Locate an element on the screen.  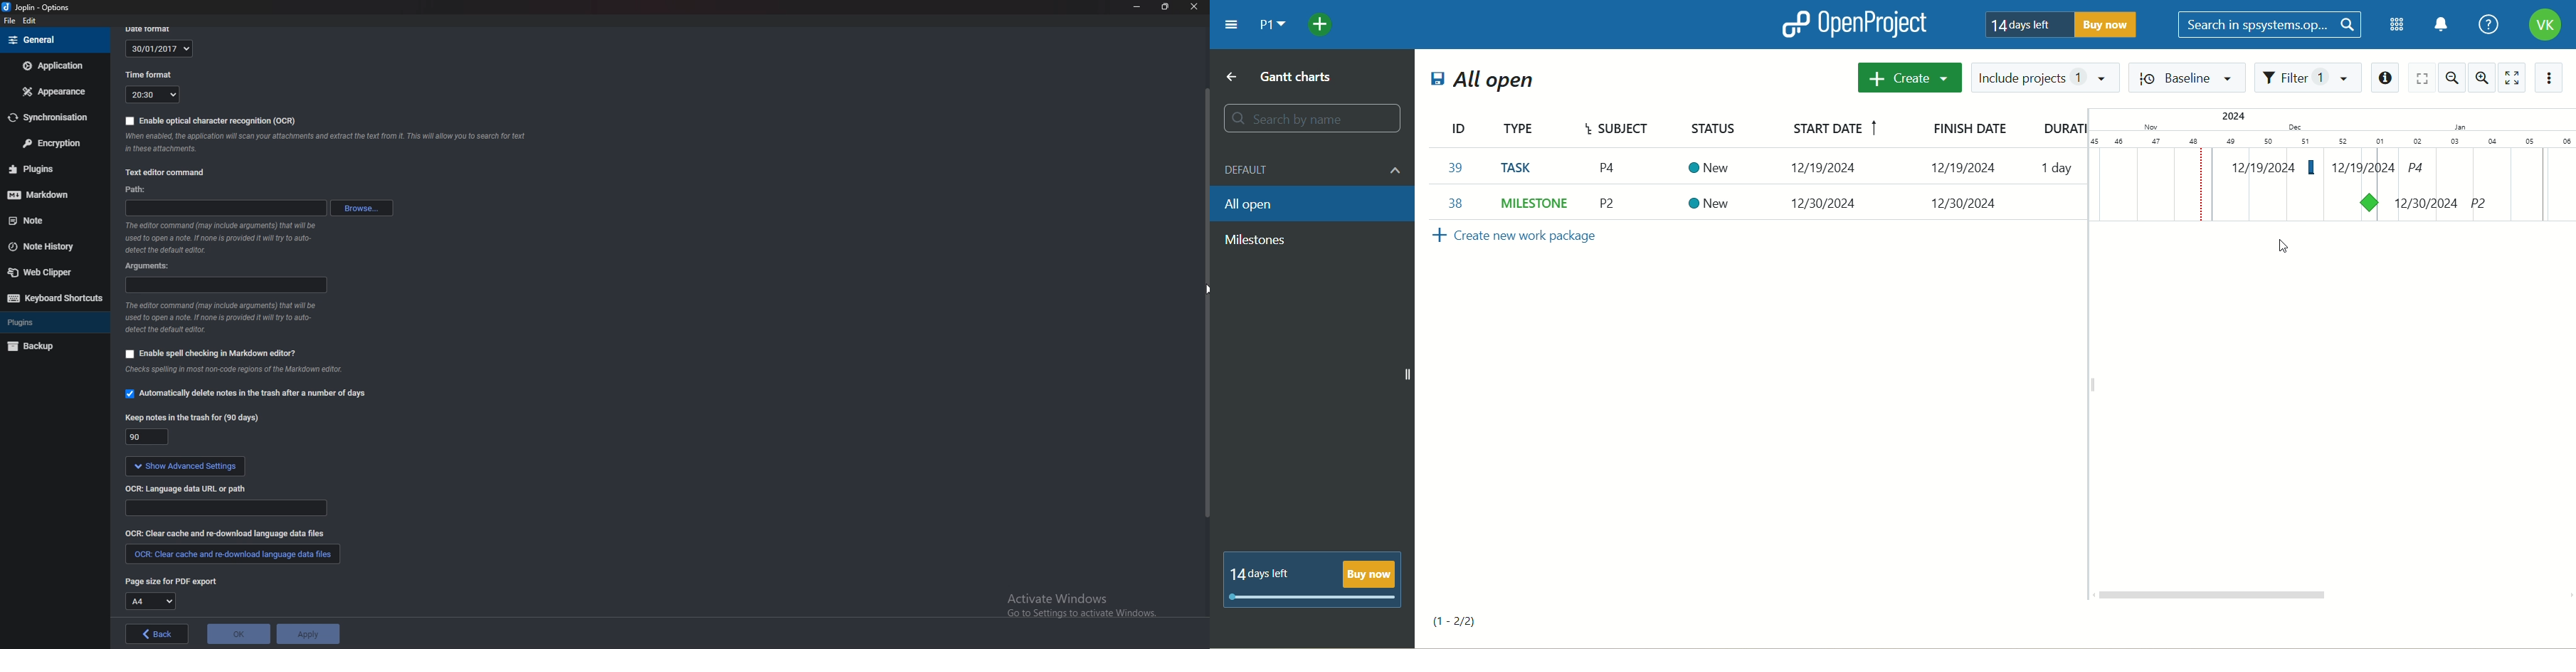
arguments is located at coordinates (224, 285).